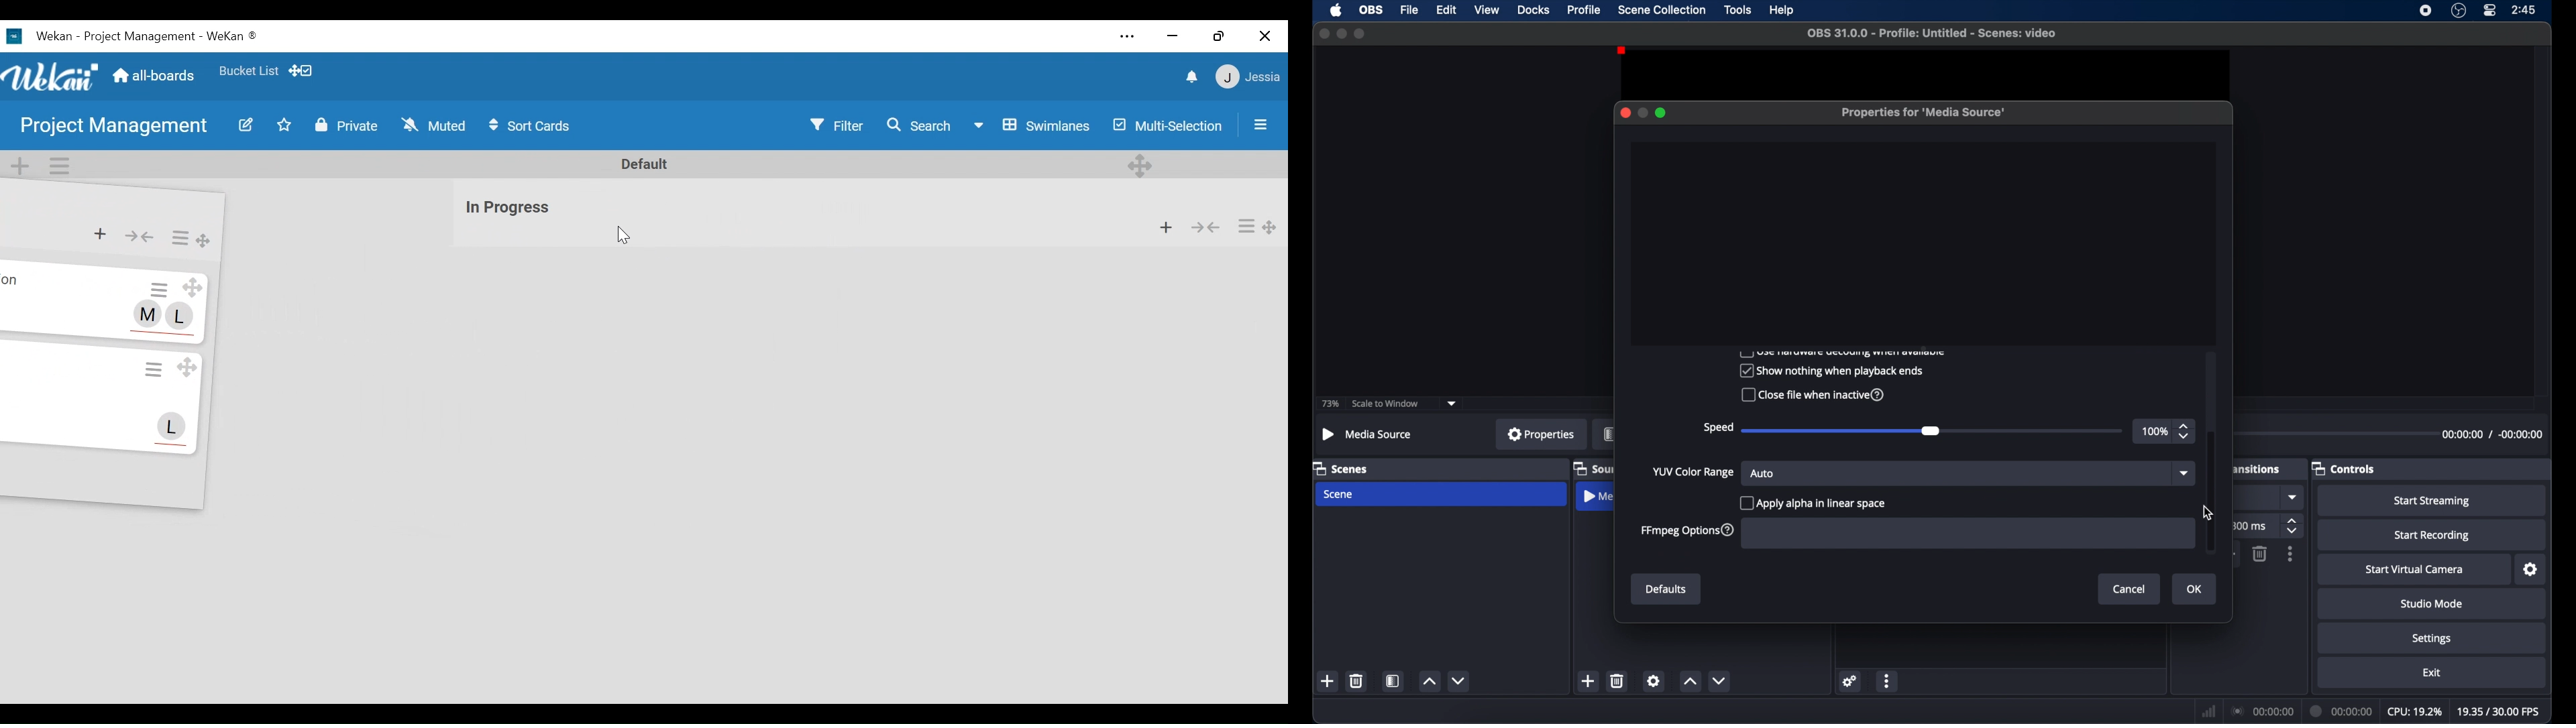 This screenshot has width=2576, height=728. I want to click on decrement, so click(1460, 680).